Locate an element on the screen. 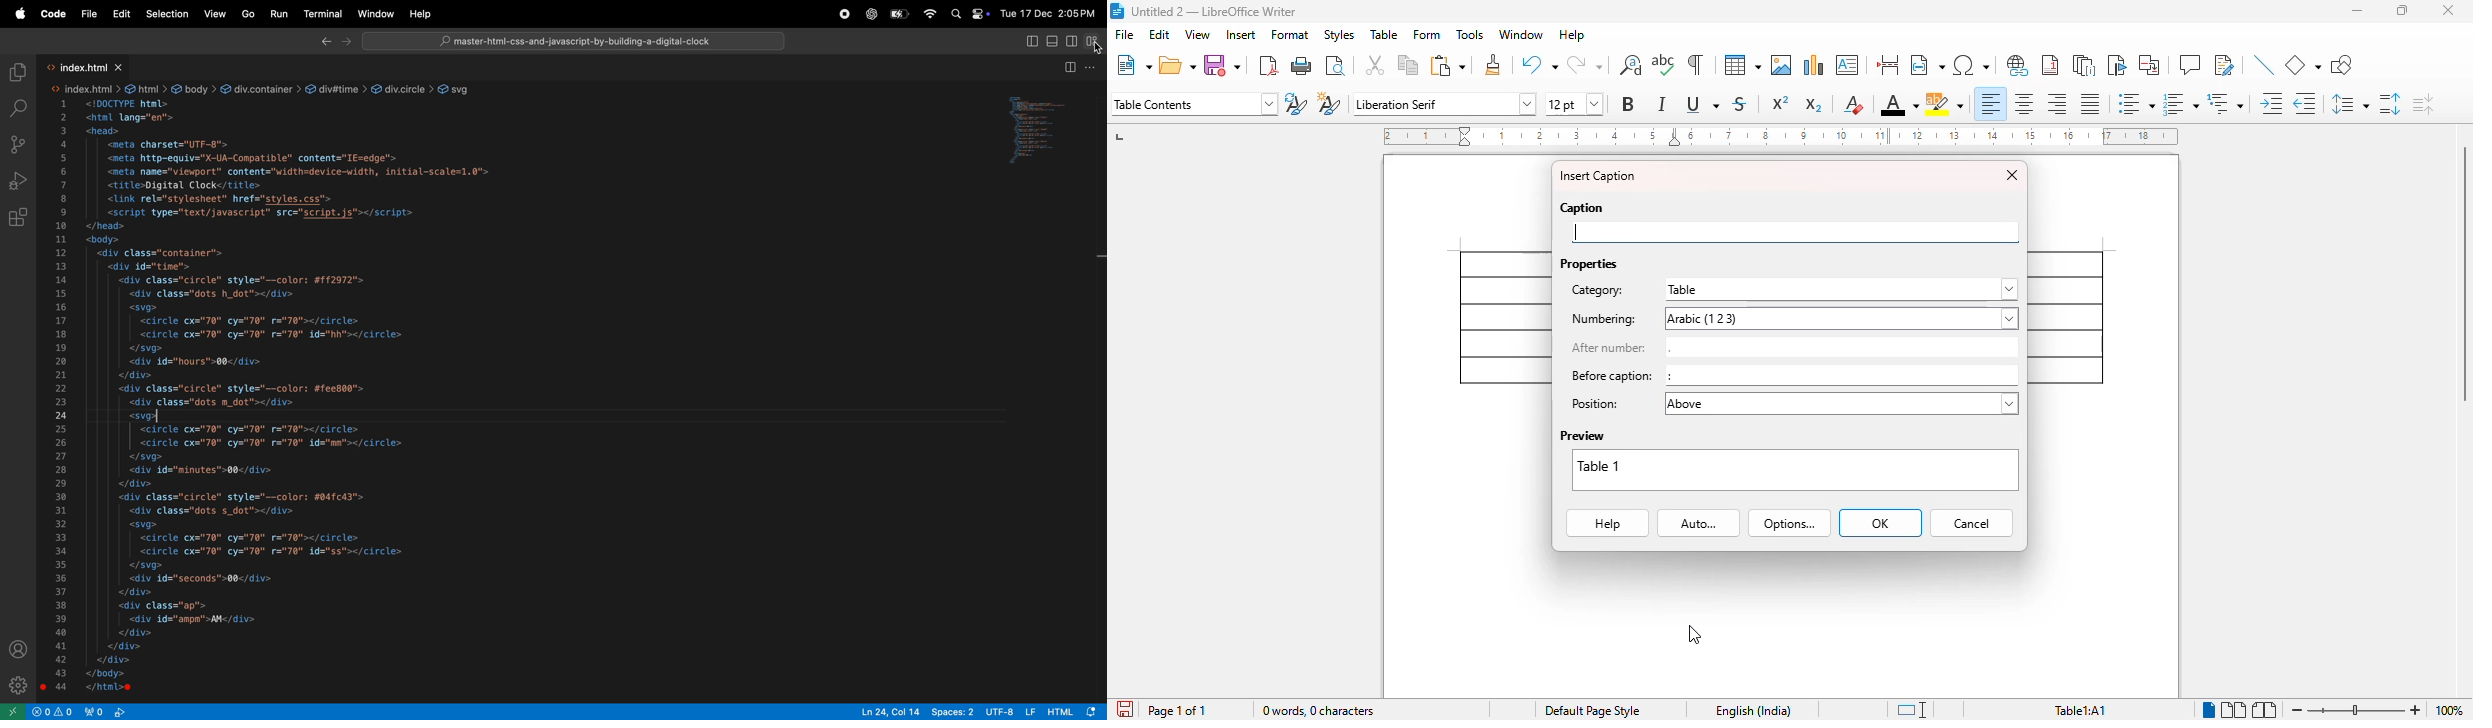 The height and width of the screenshot is (728, 2492). extensions is located at coordinates (19, 217).